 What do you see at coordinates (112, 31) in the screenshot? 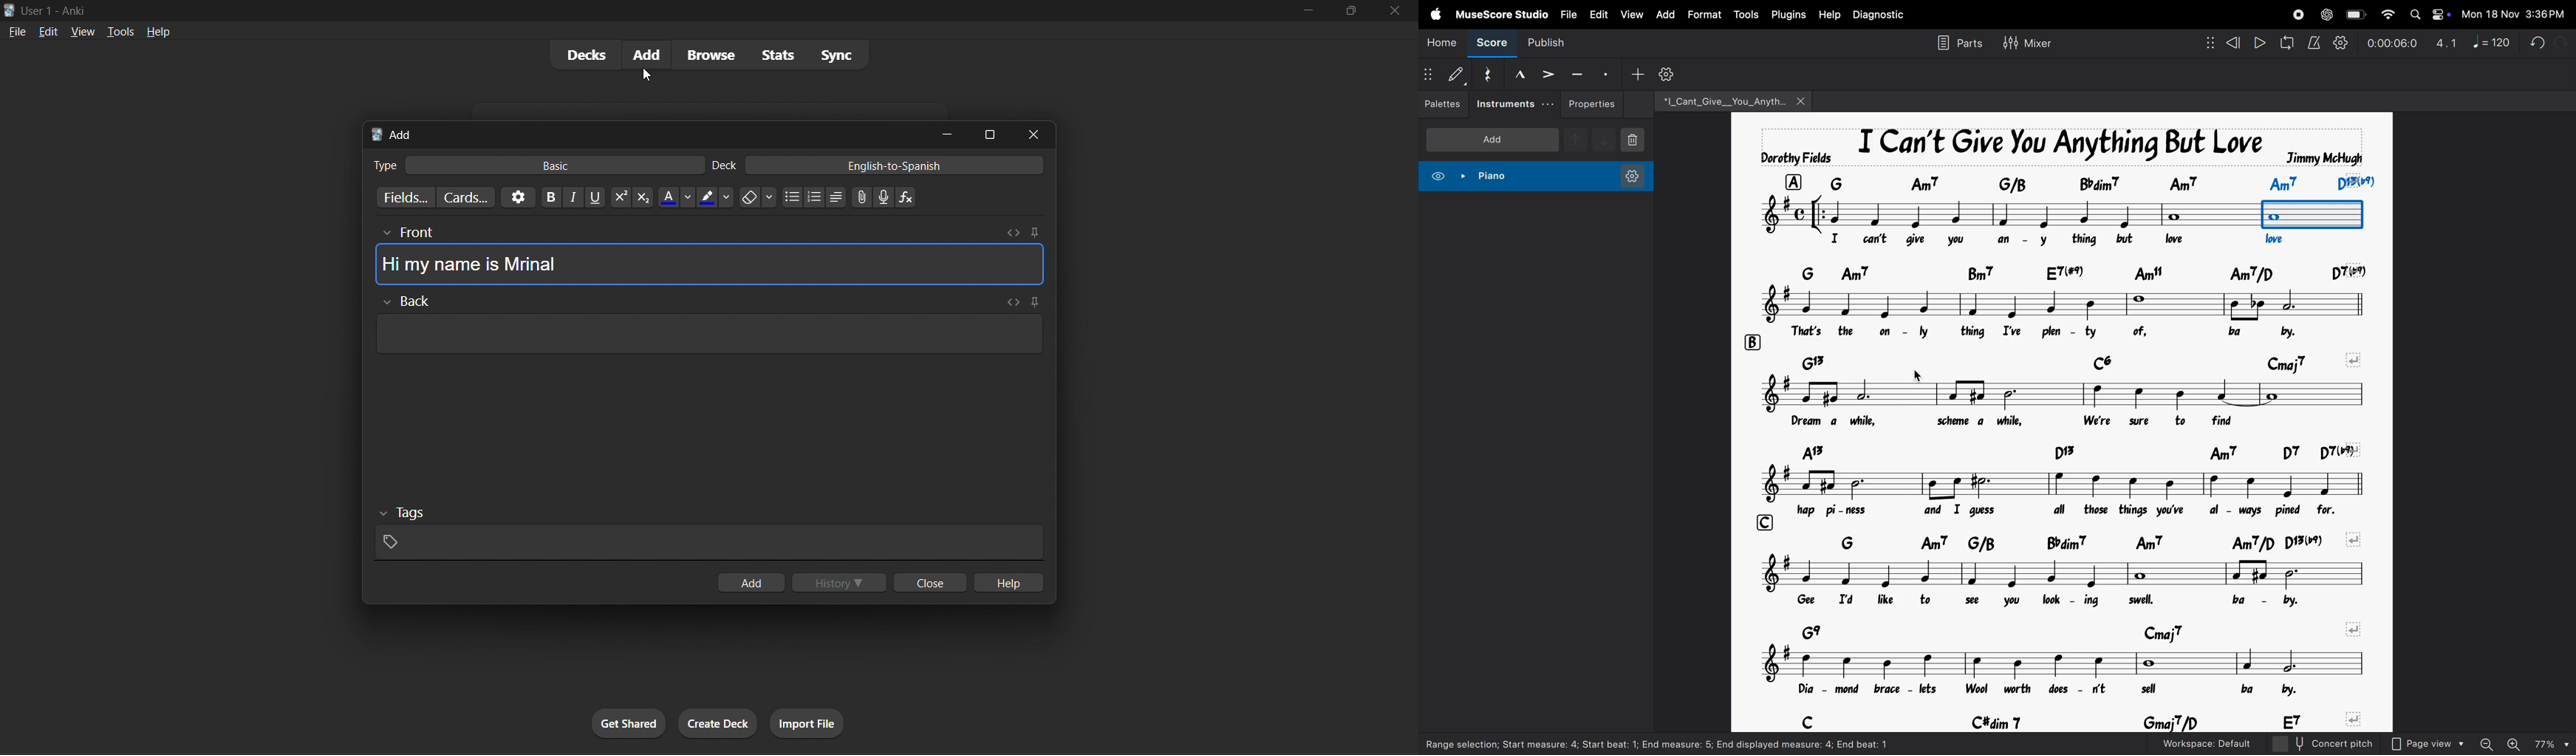
I see `tools` at bounding box center [112, 31].